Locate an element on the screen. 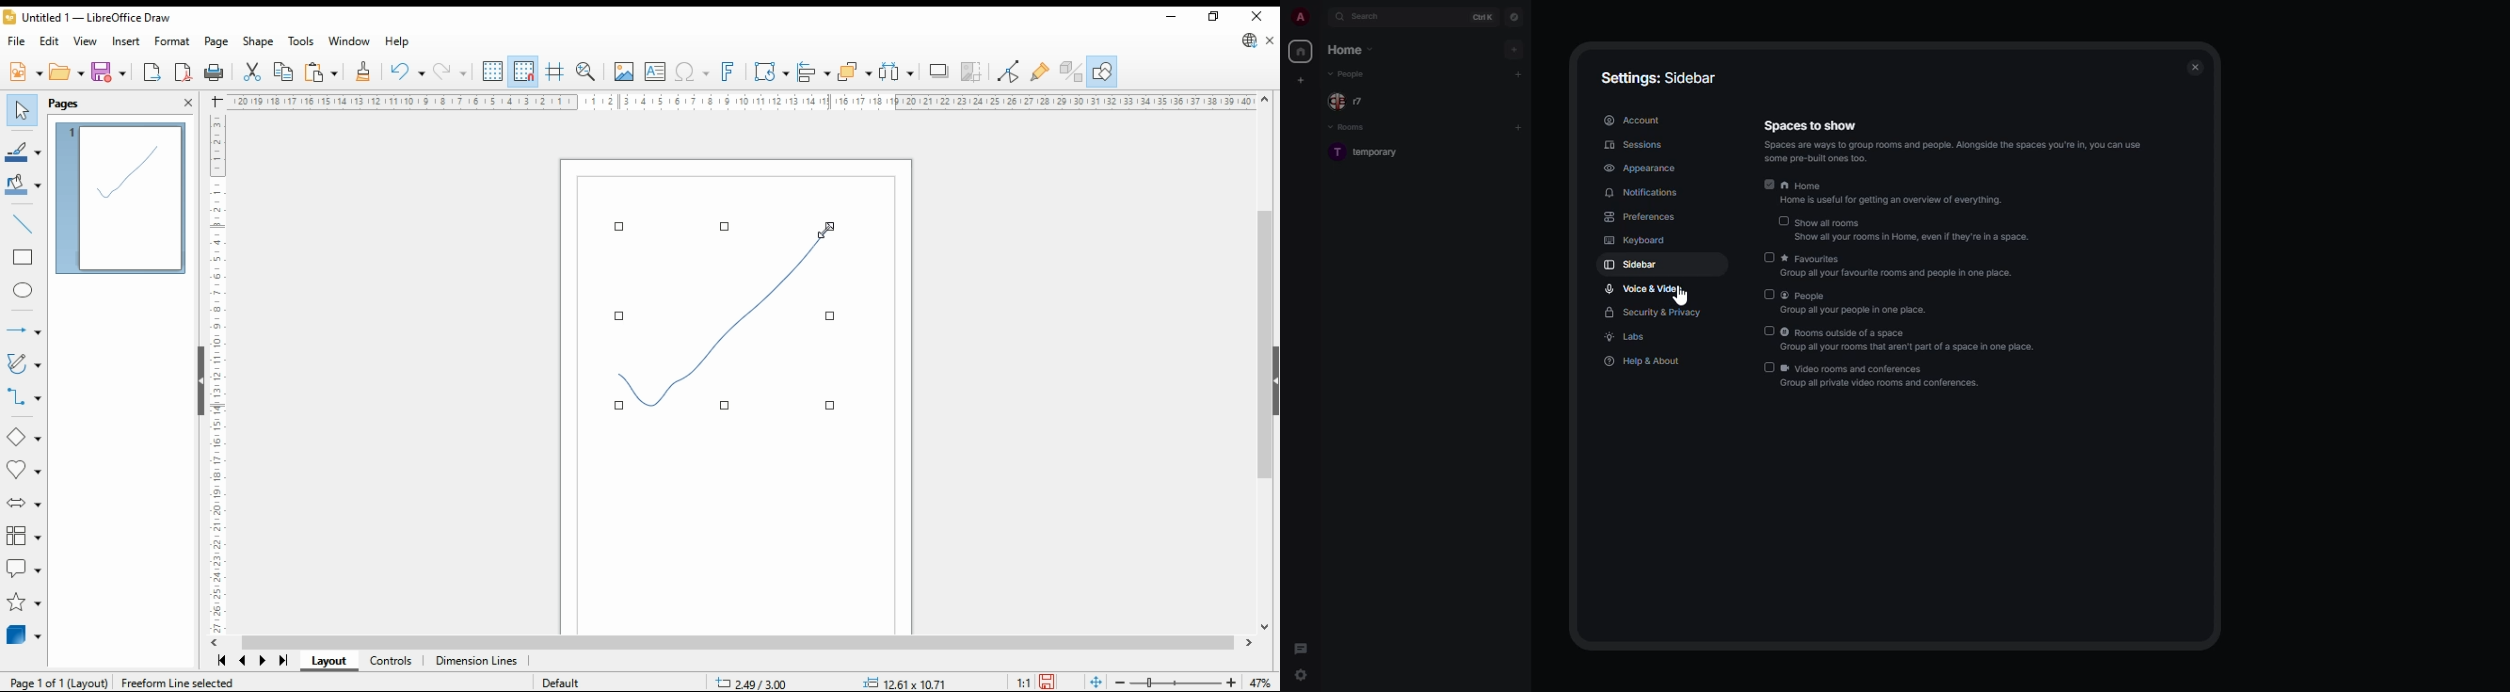 The height and width of the screenshot is (700, 2520). Default is located at coordinates (571, 680).